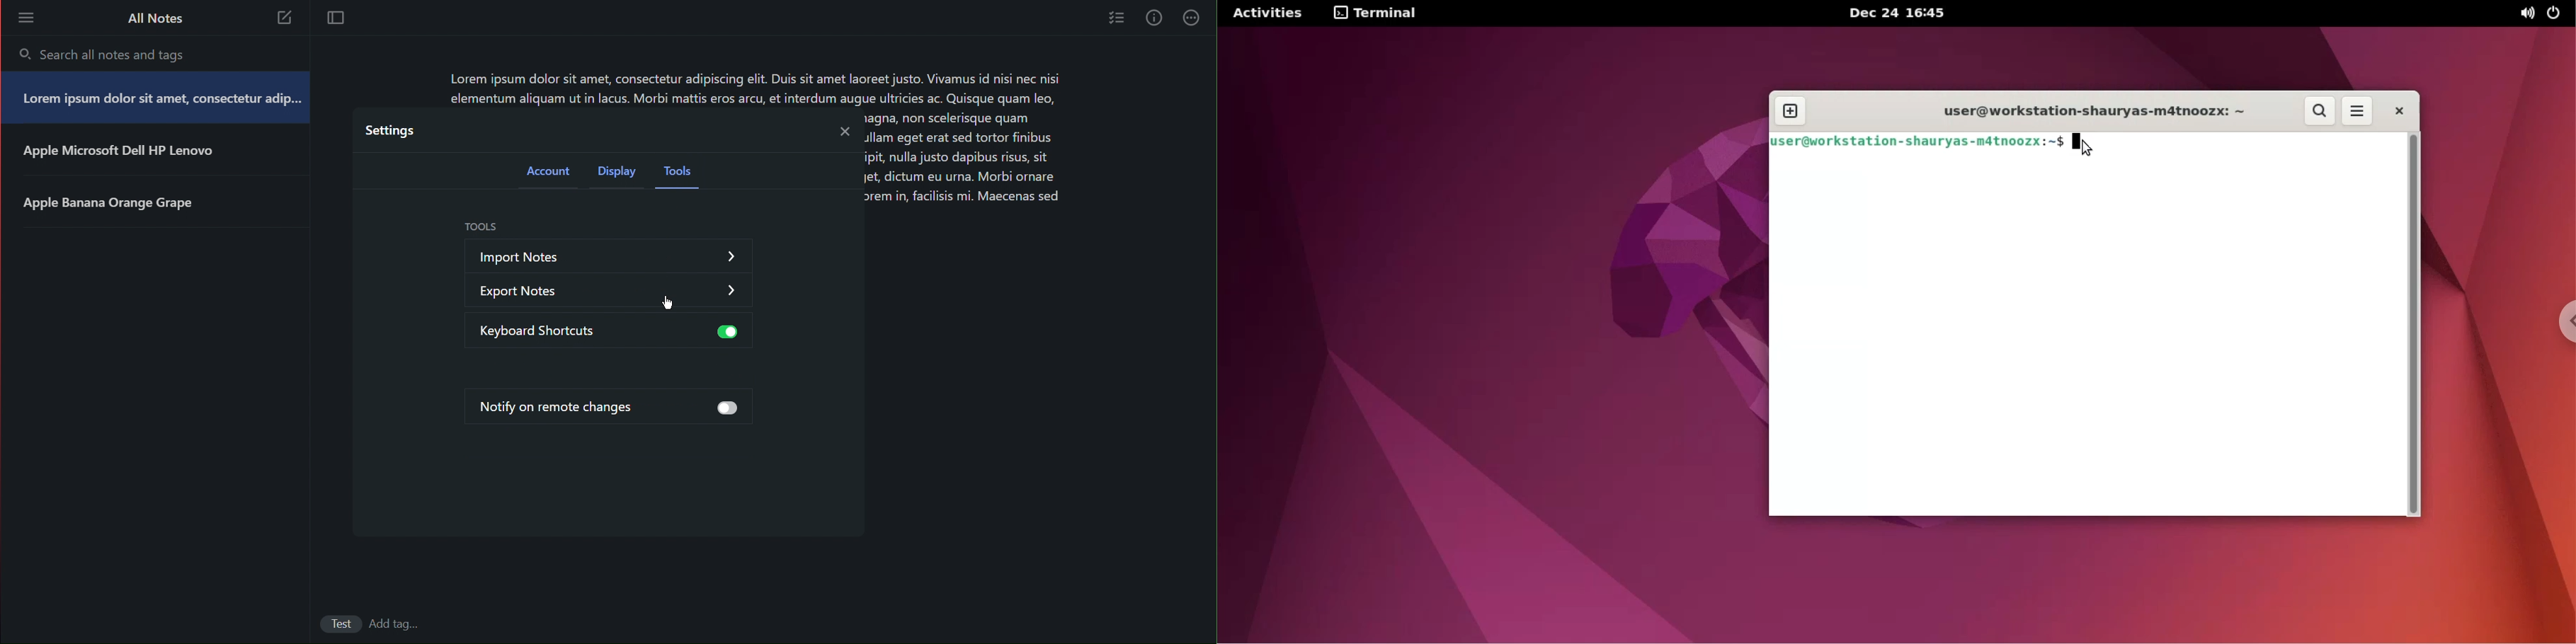  I want to click on Focus Mode, so click(338, 20).